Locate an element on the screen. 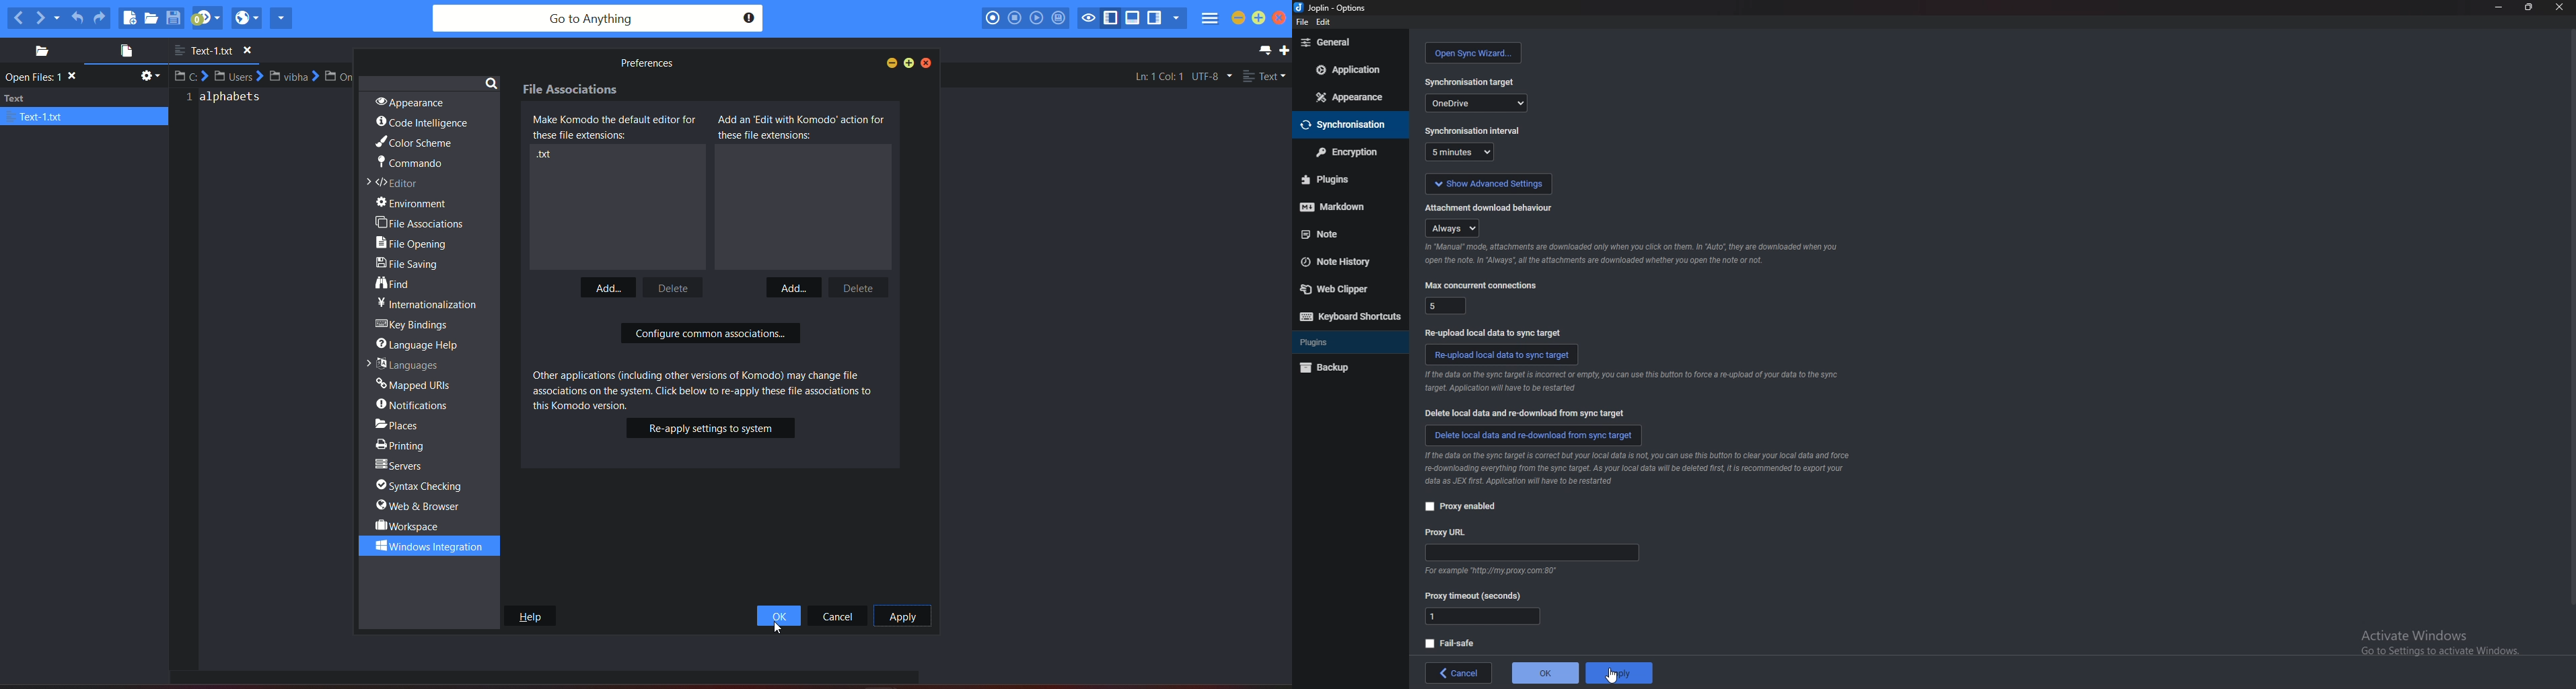 The image size is (2576, 700). one drive is located at coordinates (1477, 103).